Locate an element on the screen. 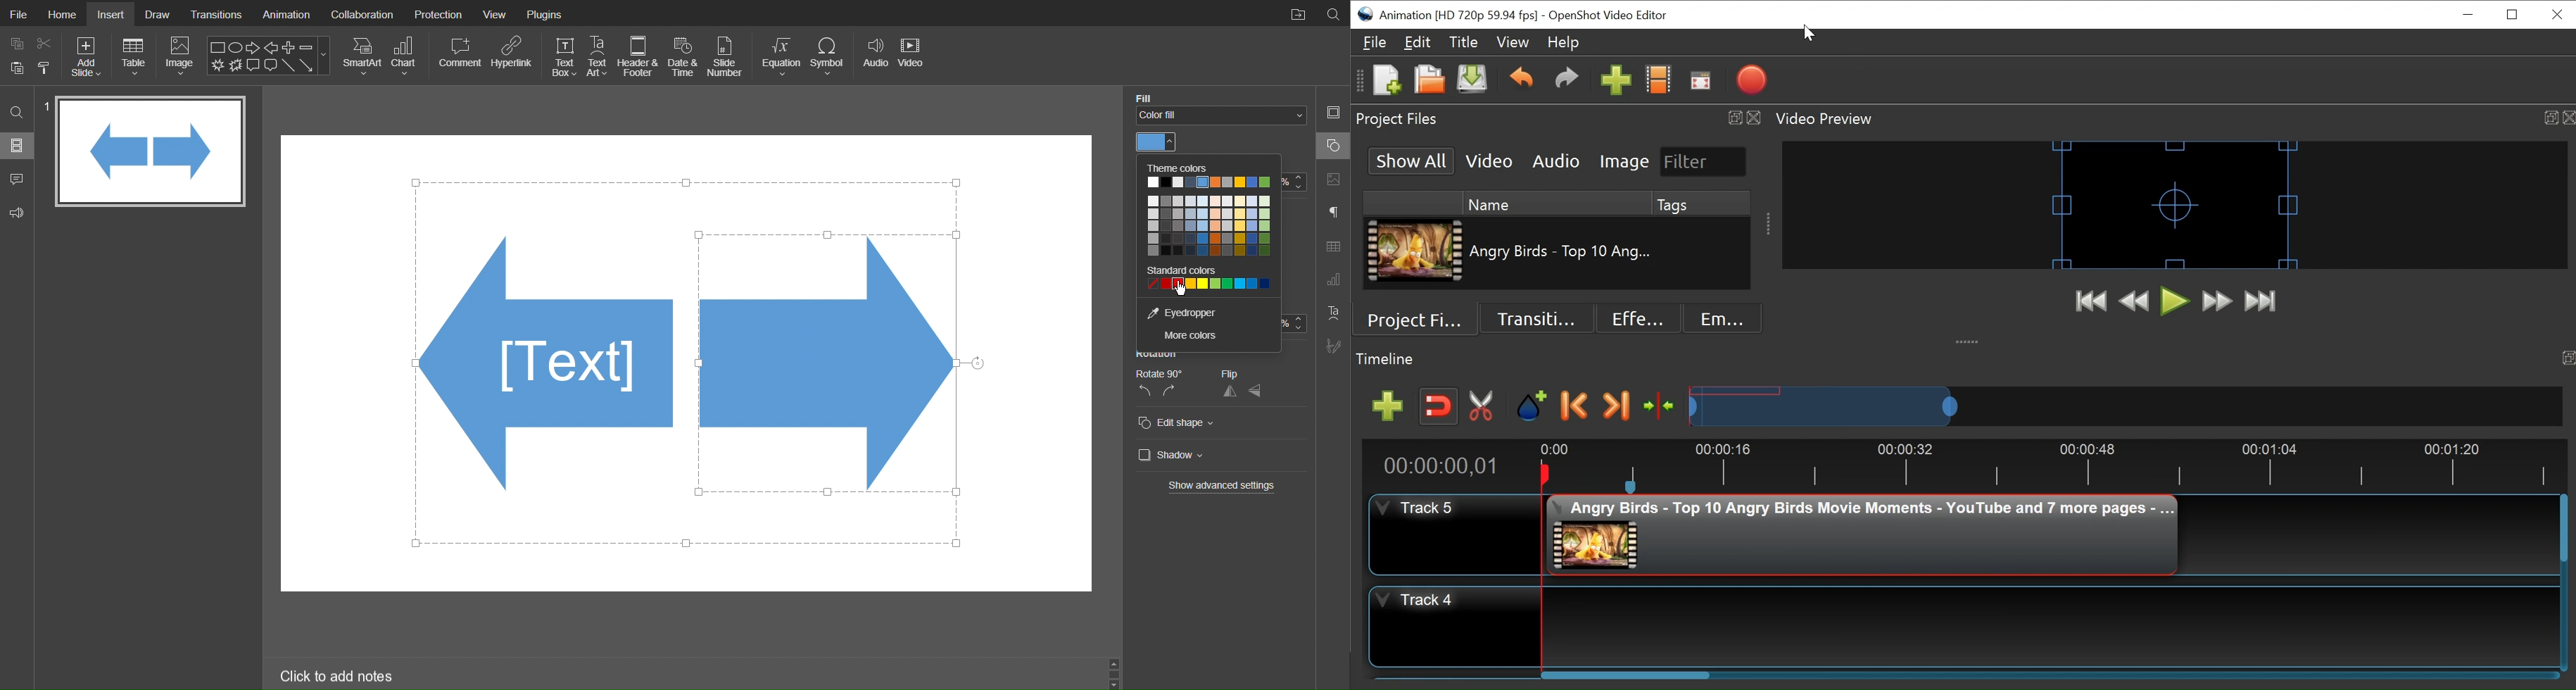  Edit Shape is located at coordinates (1185, 423).